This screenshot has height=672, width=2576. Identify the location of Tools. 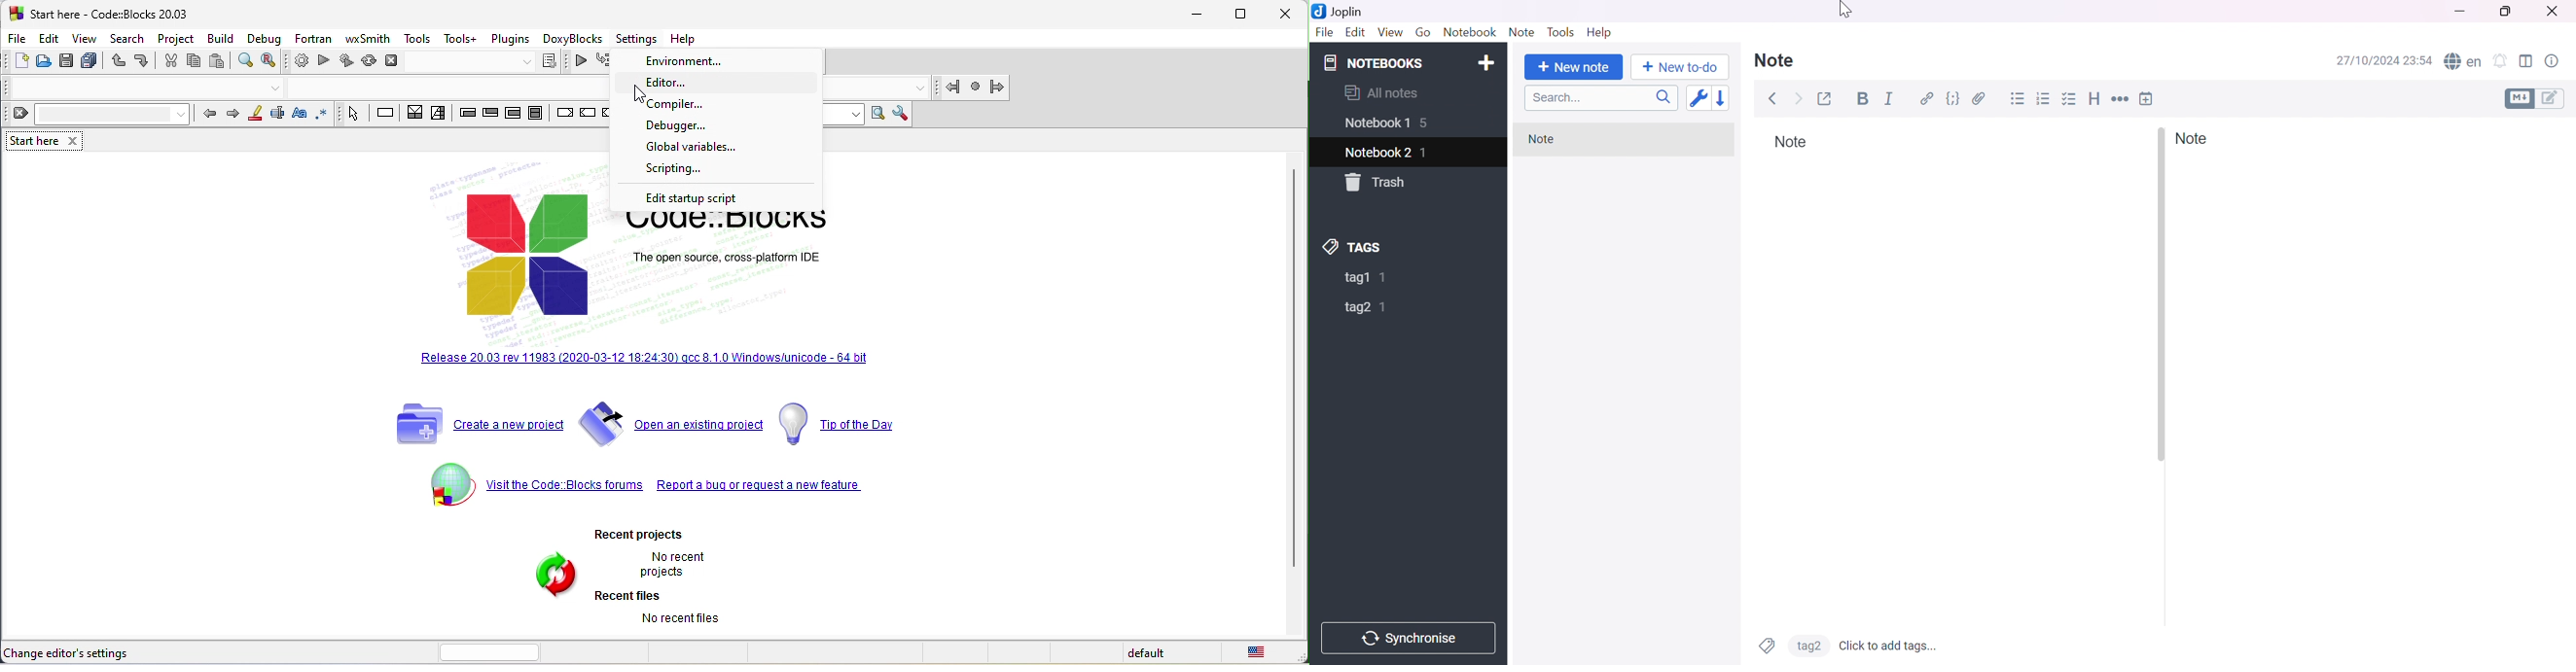
(1560, 32).